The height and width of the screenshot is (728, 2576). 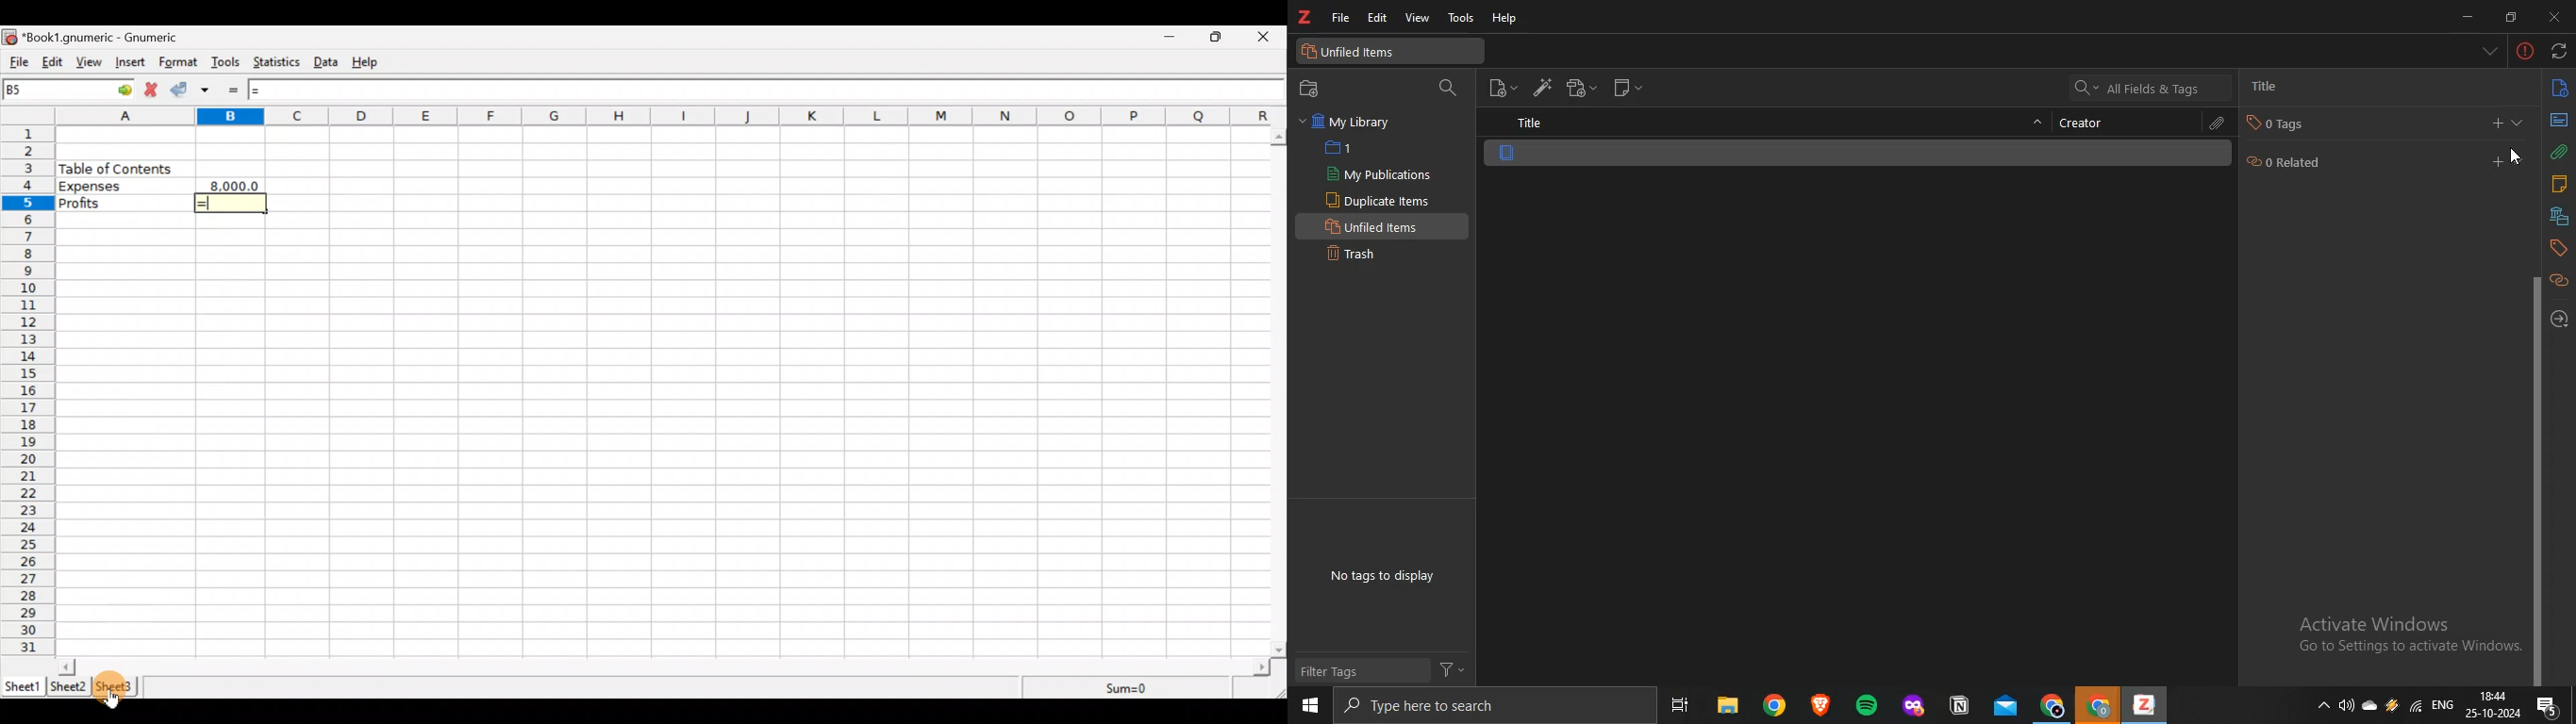 I want to click on list all tabs, so click(x=2483, y=52).